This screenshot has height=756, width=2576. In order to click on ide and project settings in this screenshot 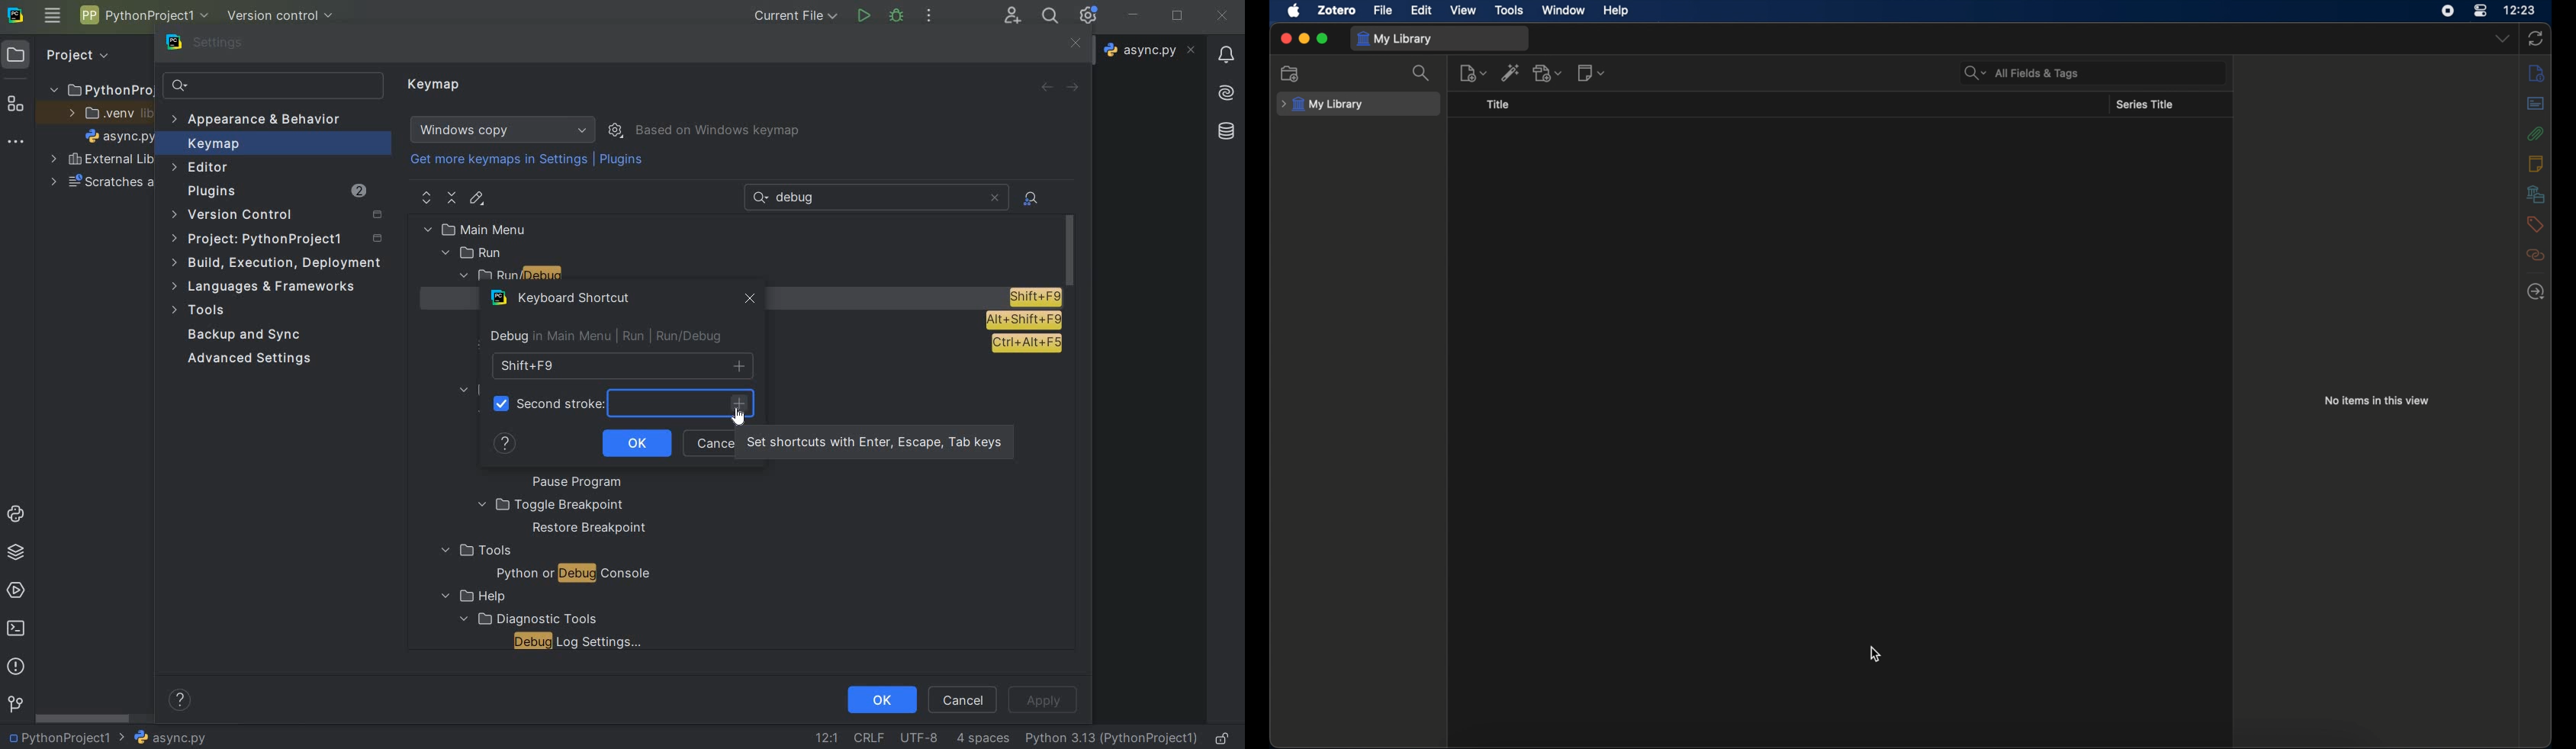, I will do `click(1089, 15)`.